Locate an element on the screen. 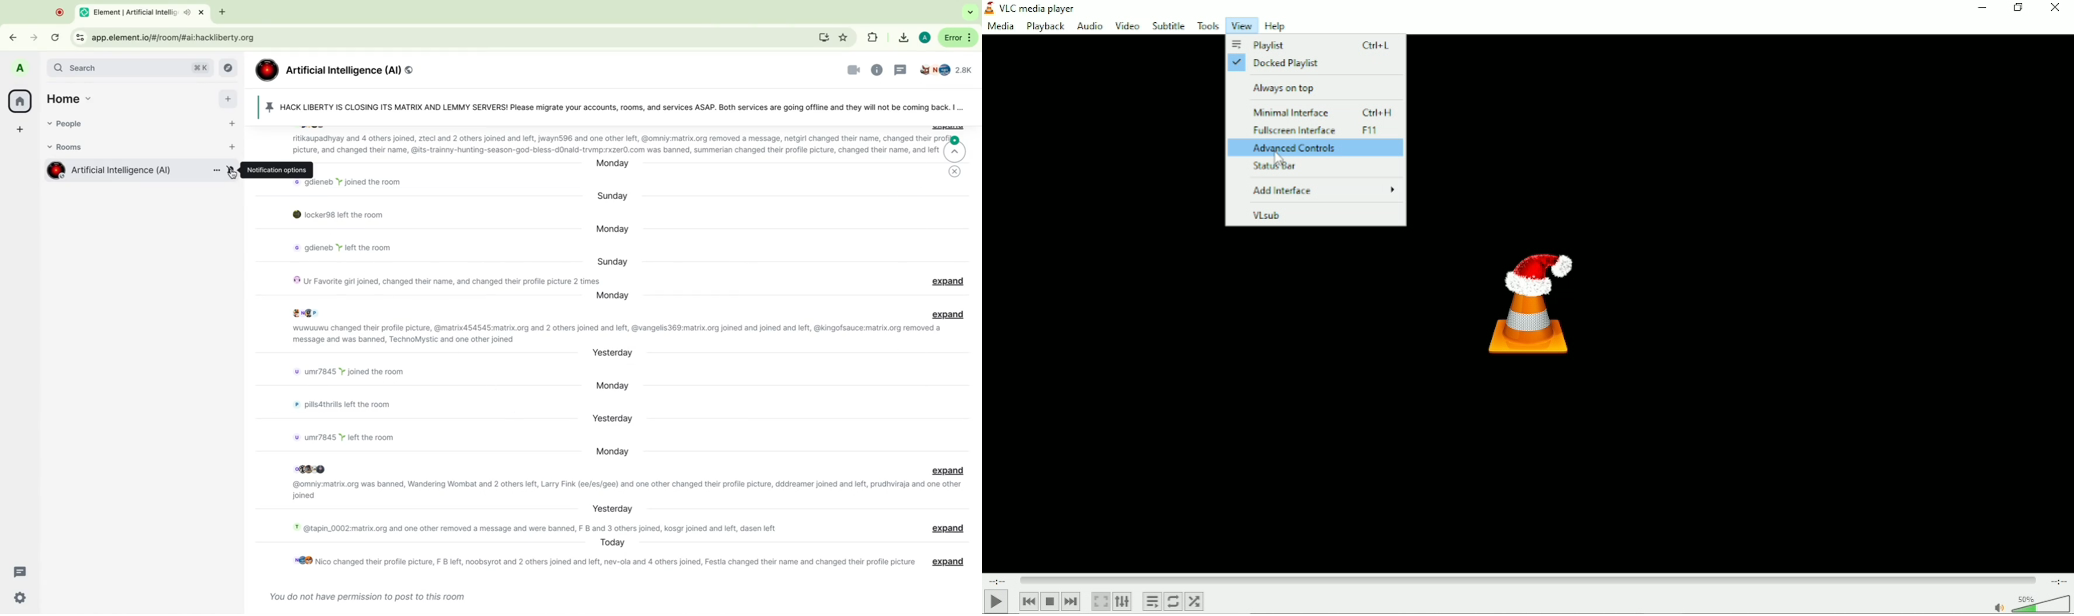  more is located at coordinates (213, 172).